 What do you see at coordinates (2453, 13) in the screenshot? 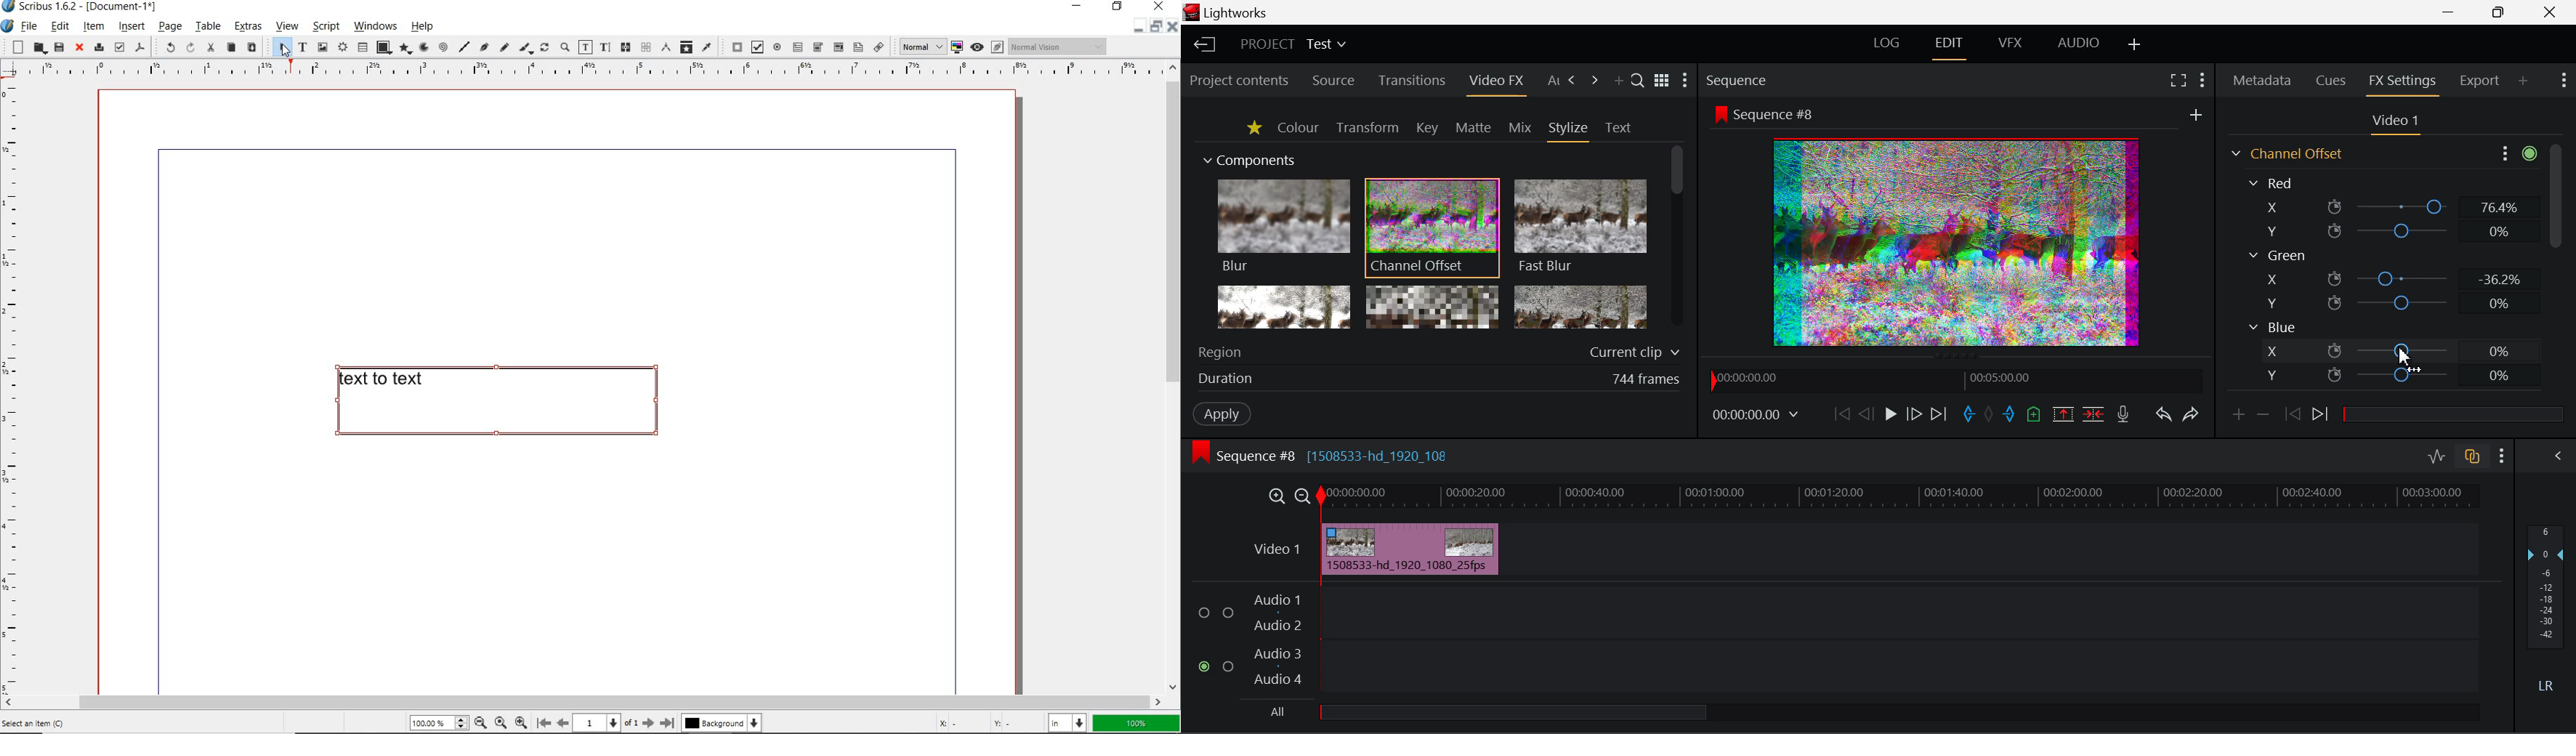
I see `Restore Down` at bounding box center [2453, 13].